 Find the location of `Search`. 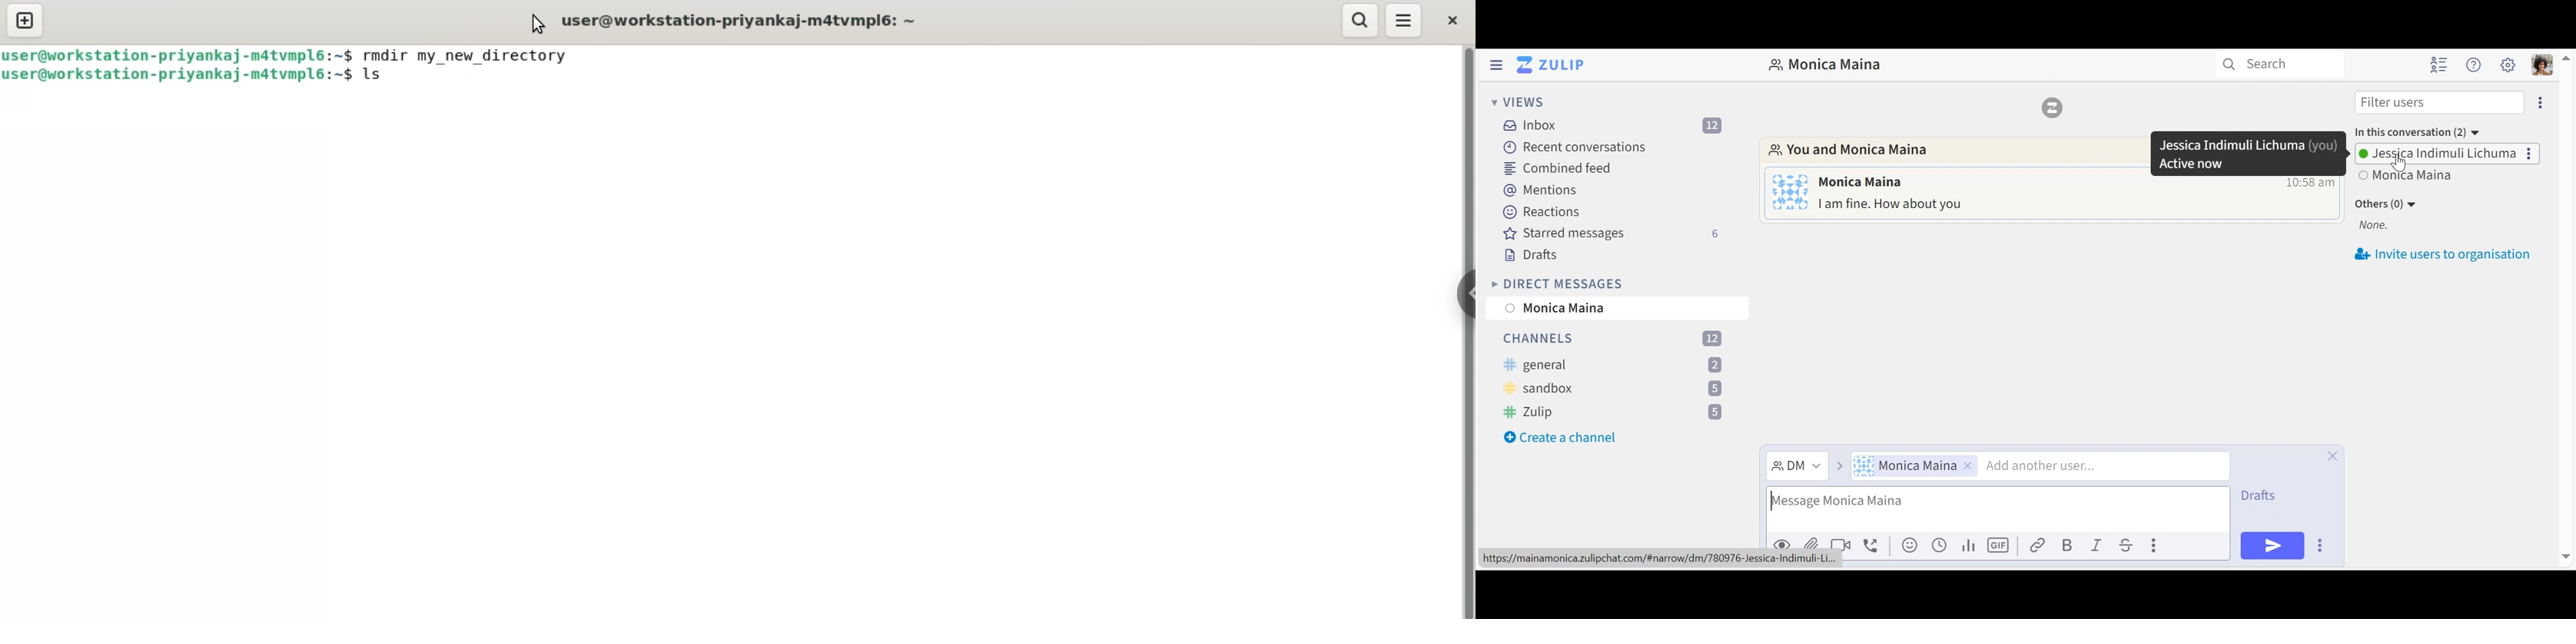

Search is located at coordinates (2278, 63).